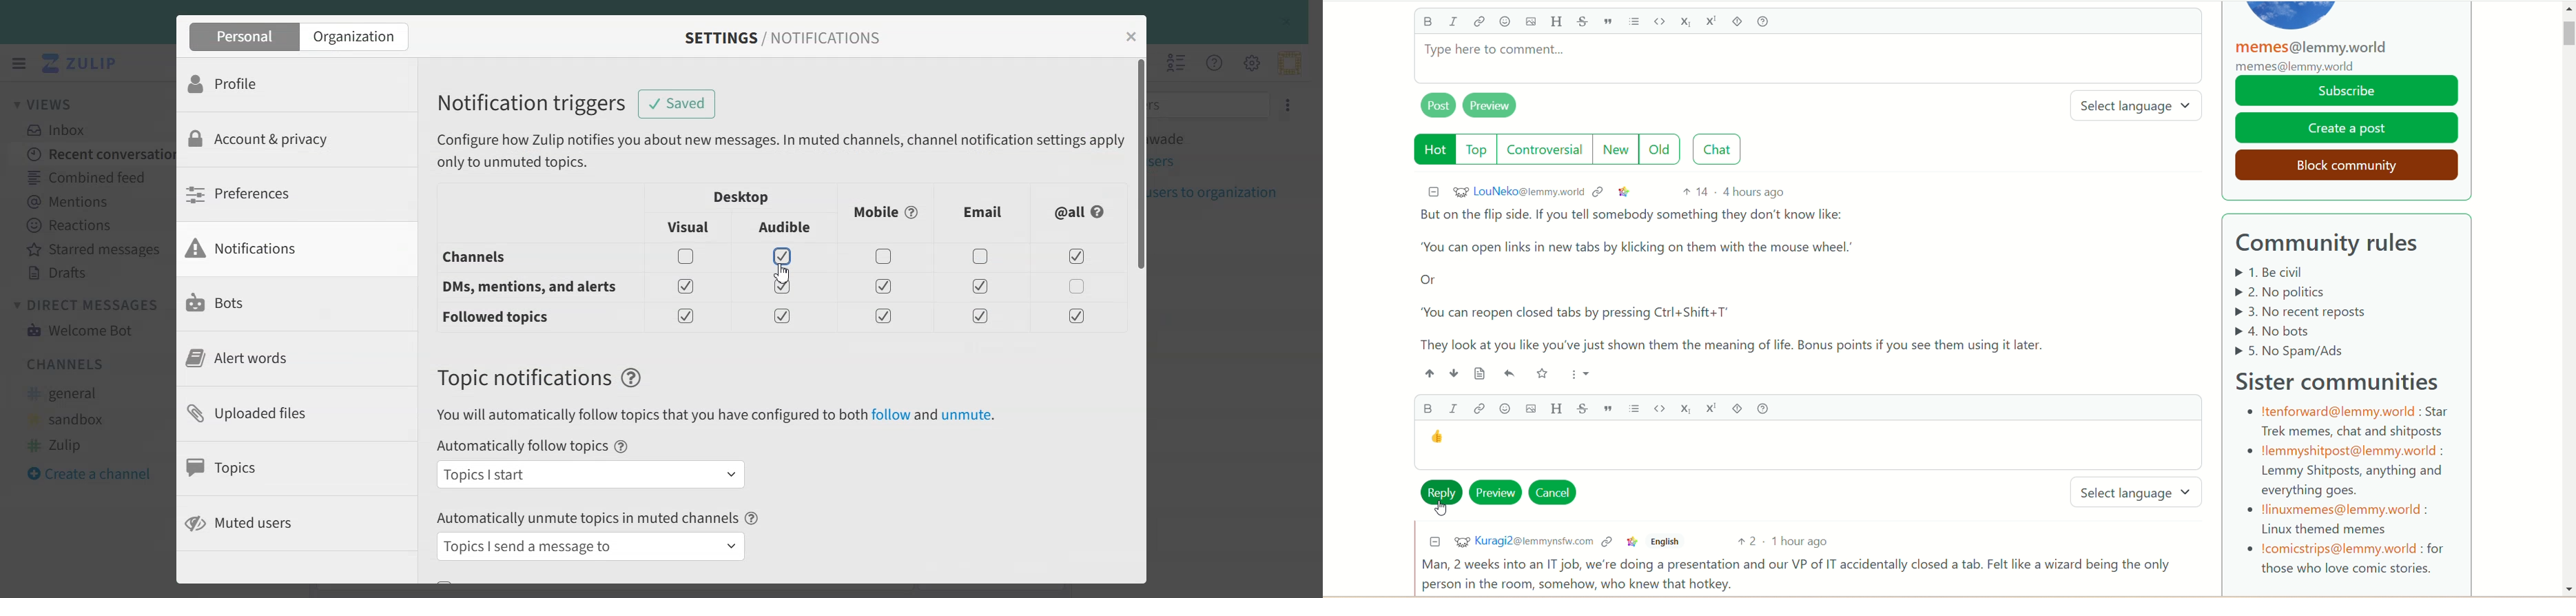  What do you see at coordinates (1434, 107) in the screenshot?
I see `post` at bounding box center [1434, 107].